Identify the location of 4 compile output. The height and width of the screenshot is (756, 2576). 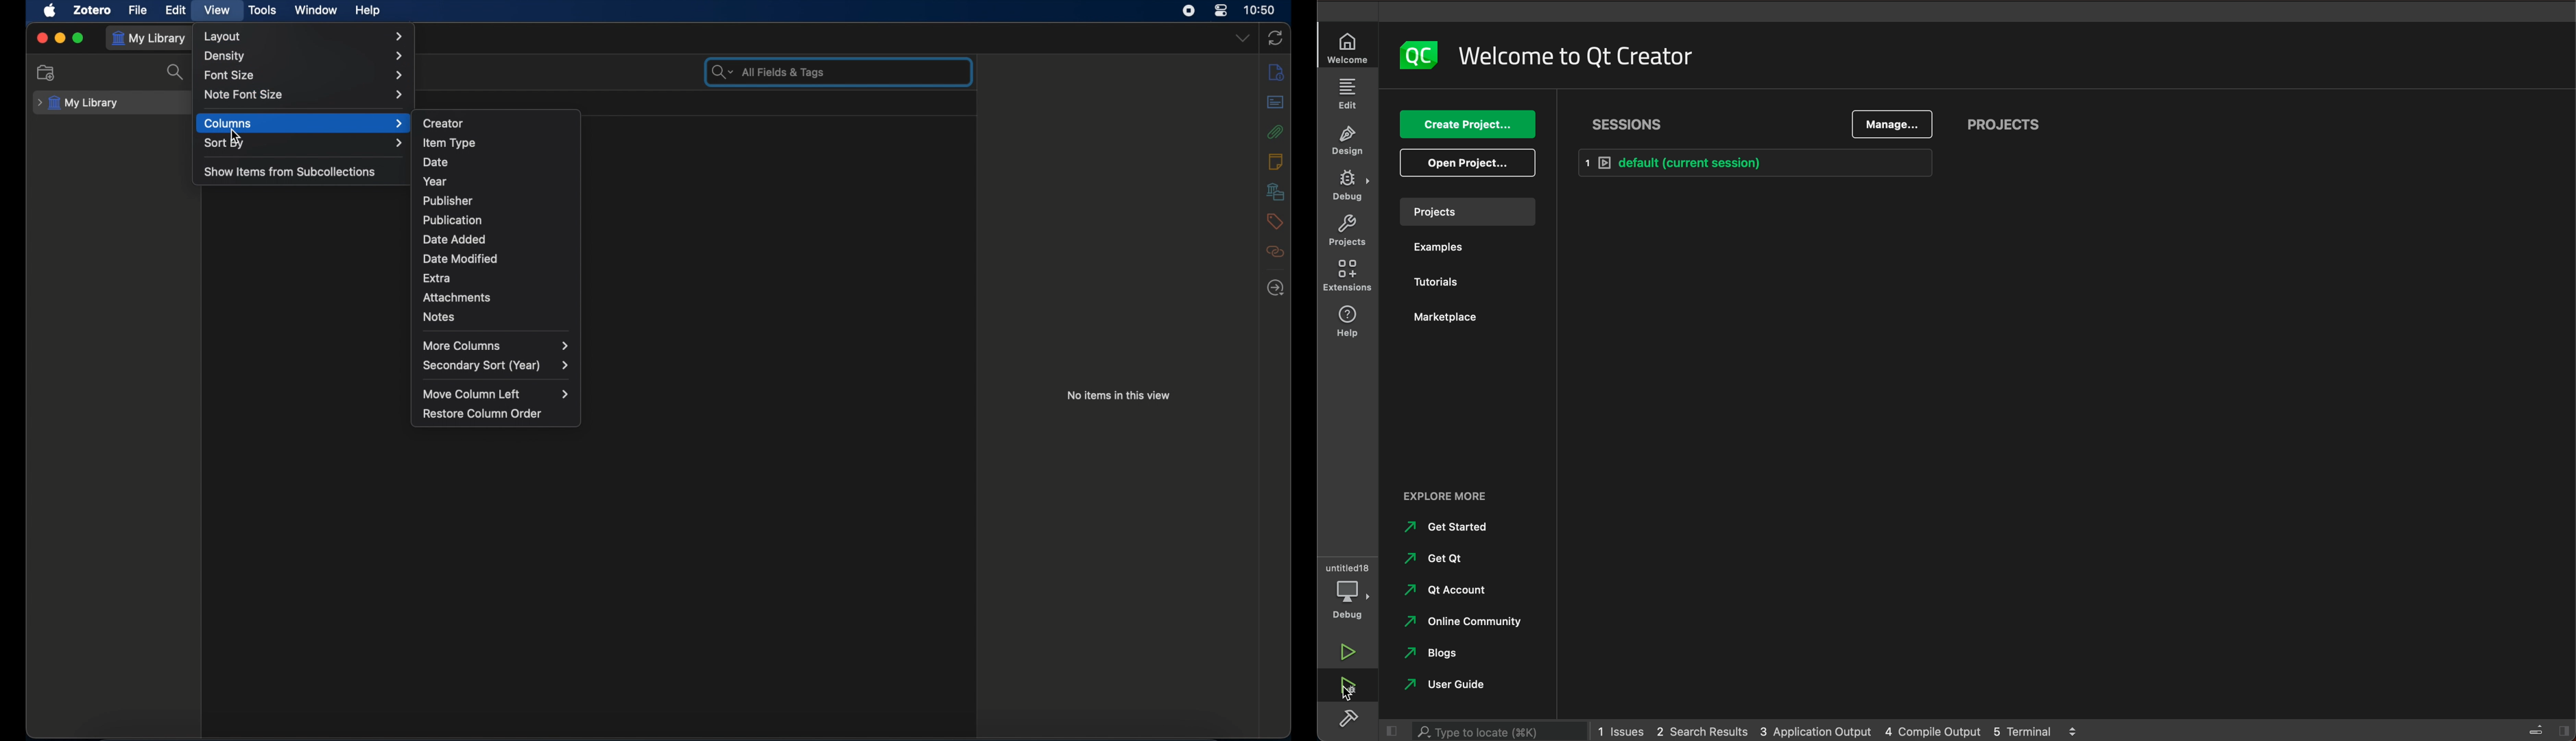
(1933, 728).